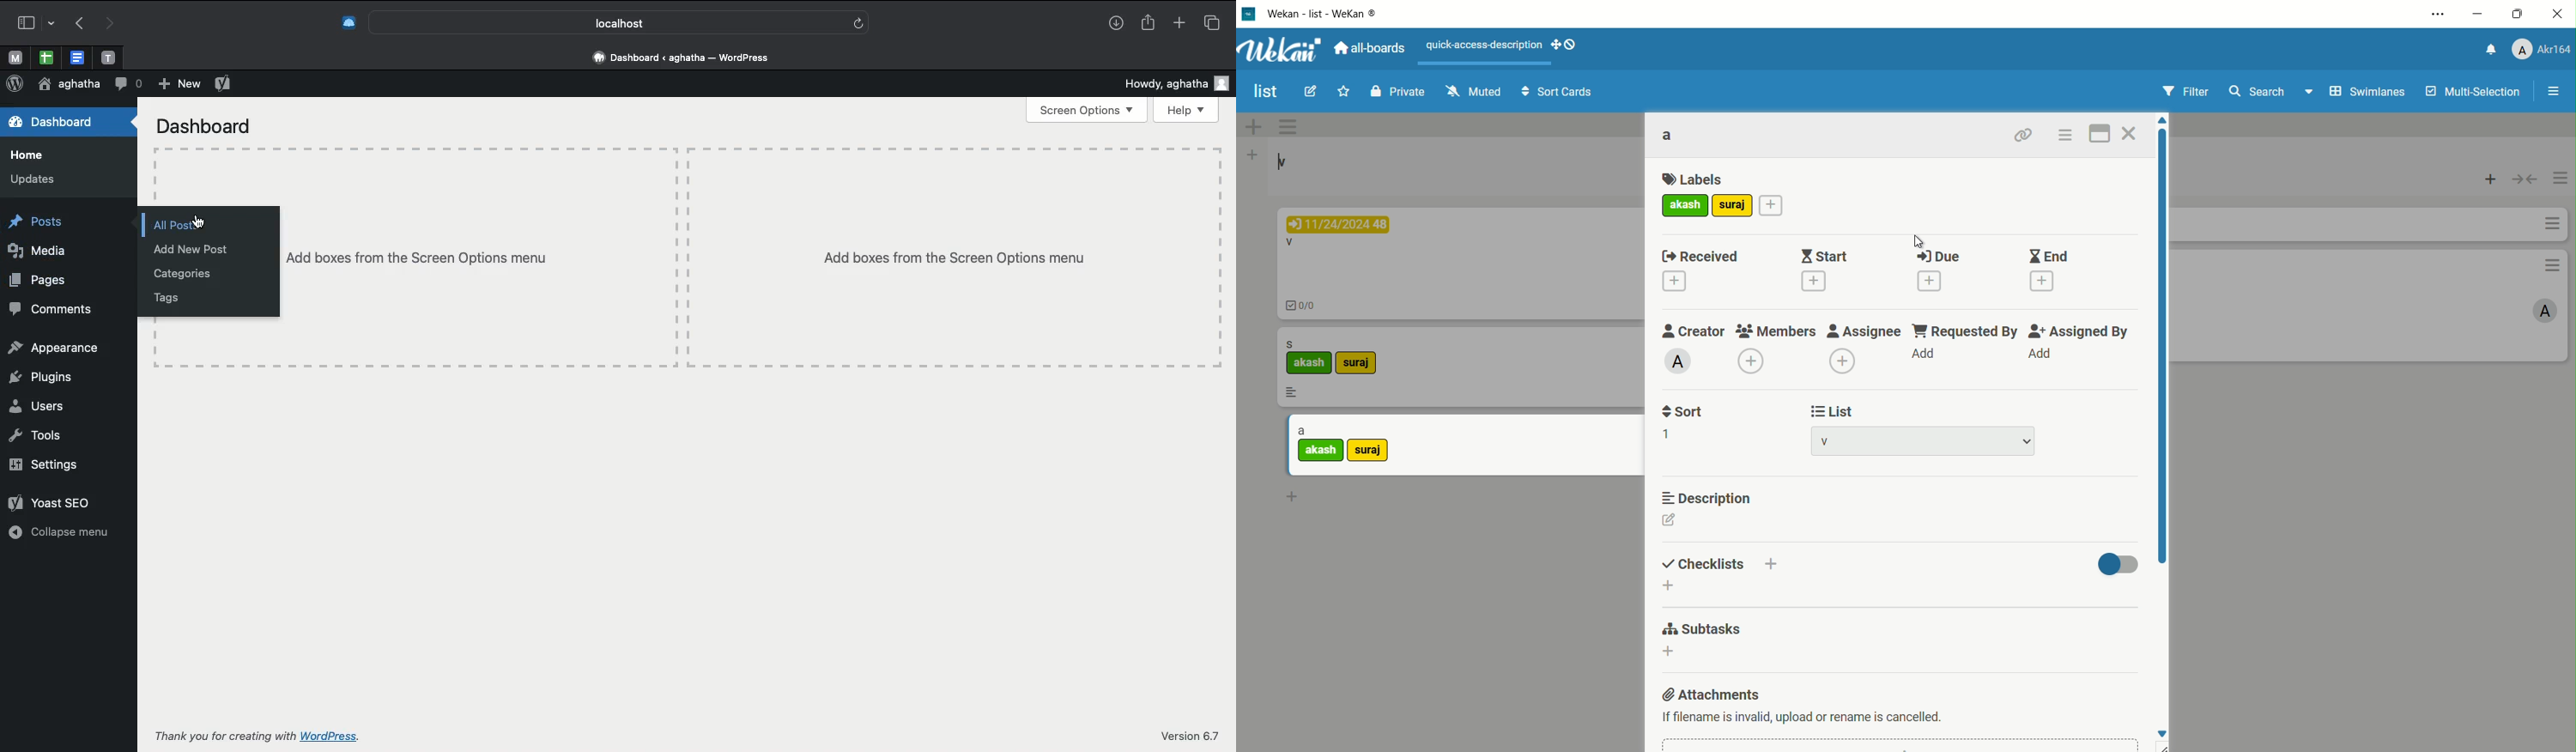  Describe the element at coordinates (1319, 451) in the screenshot. I see `akash` at that location.